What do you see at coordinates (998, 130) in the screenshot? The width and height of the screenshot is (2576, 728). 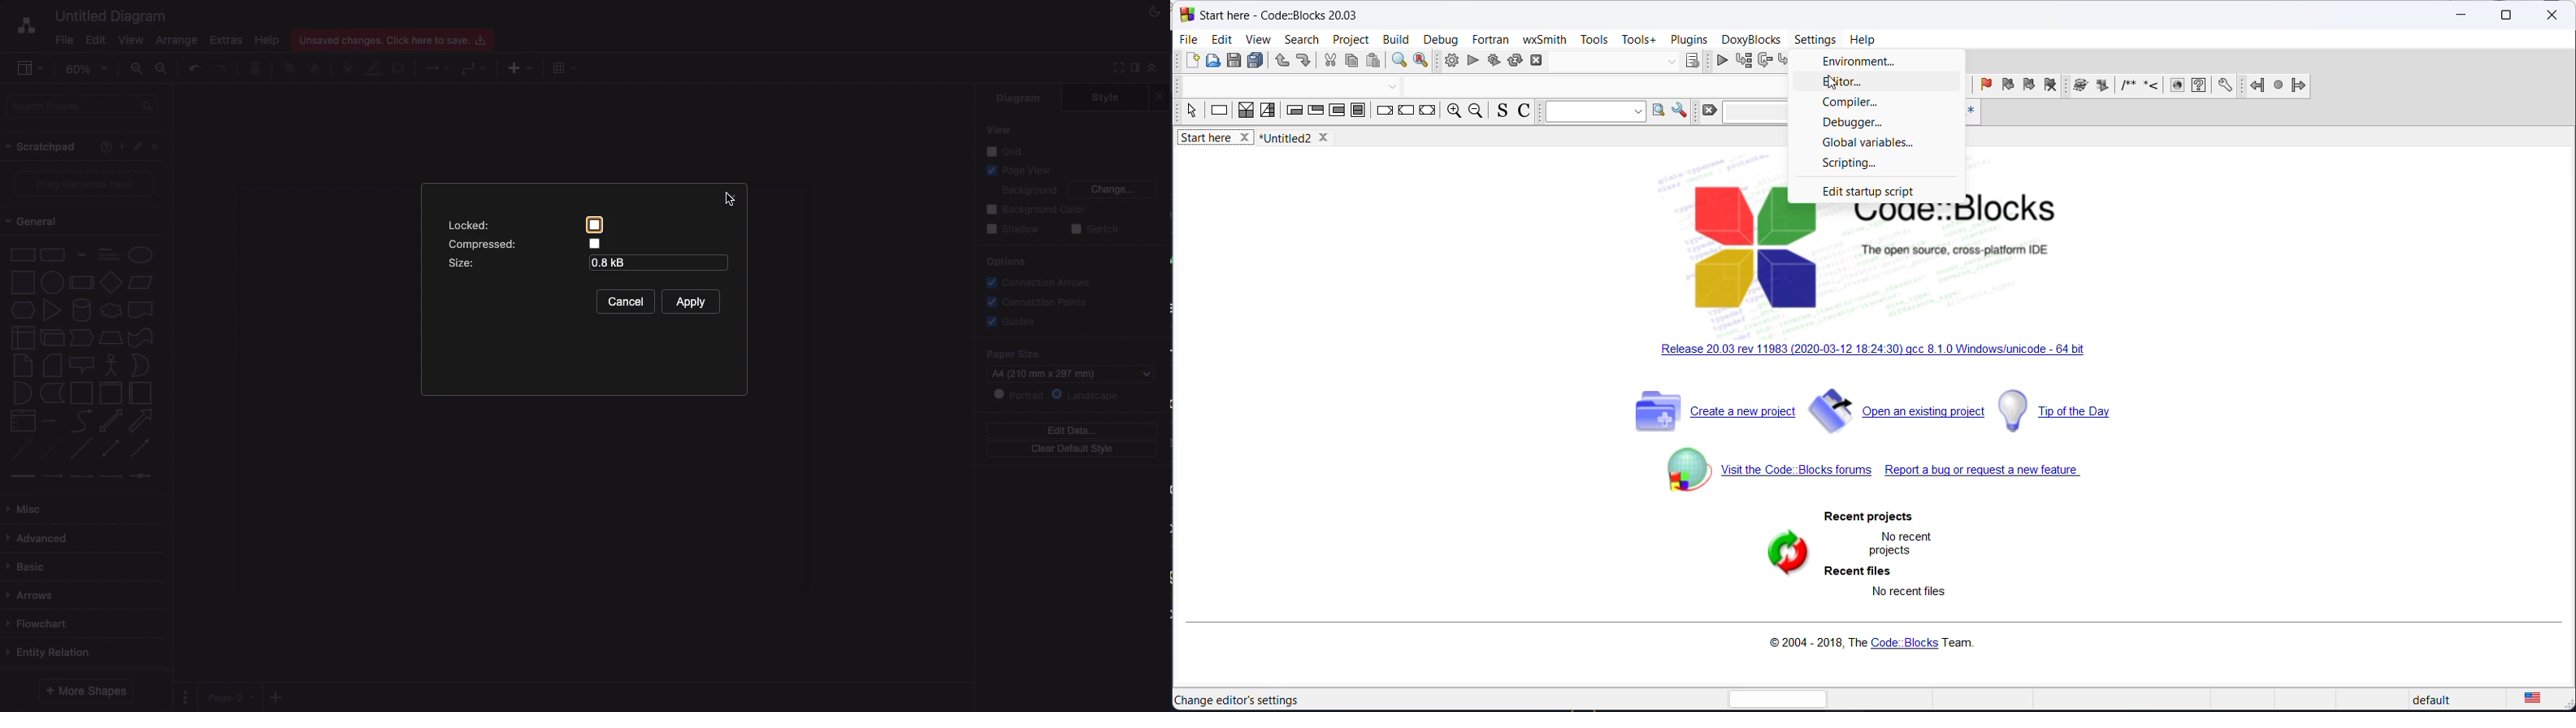 I see `View ` at bounding box center [998, 130].